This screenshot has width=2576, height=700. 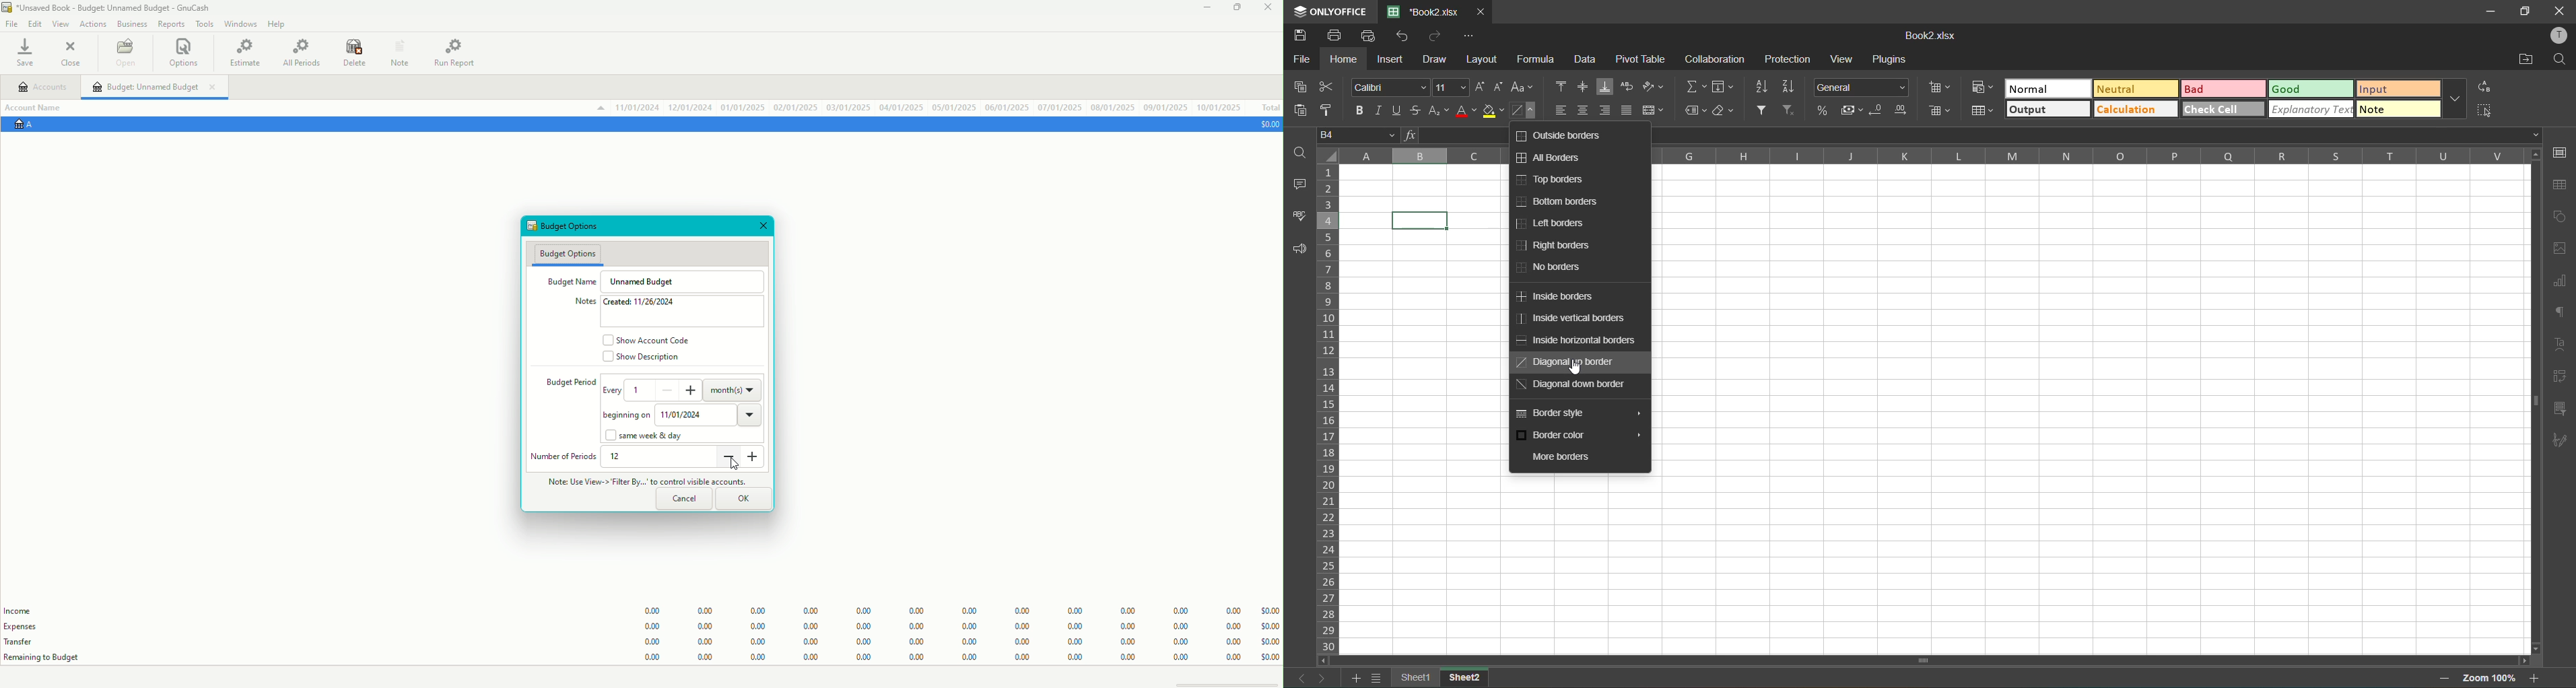 I want to click on increase decimal, so click(x=1901, y=112).